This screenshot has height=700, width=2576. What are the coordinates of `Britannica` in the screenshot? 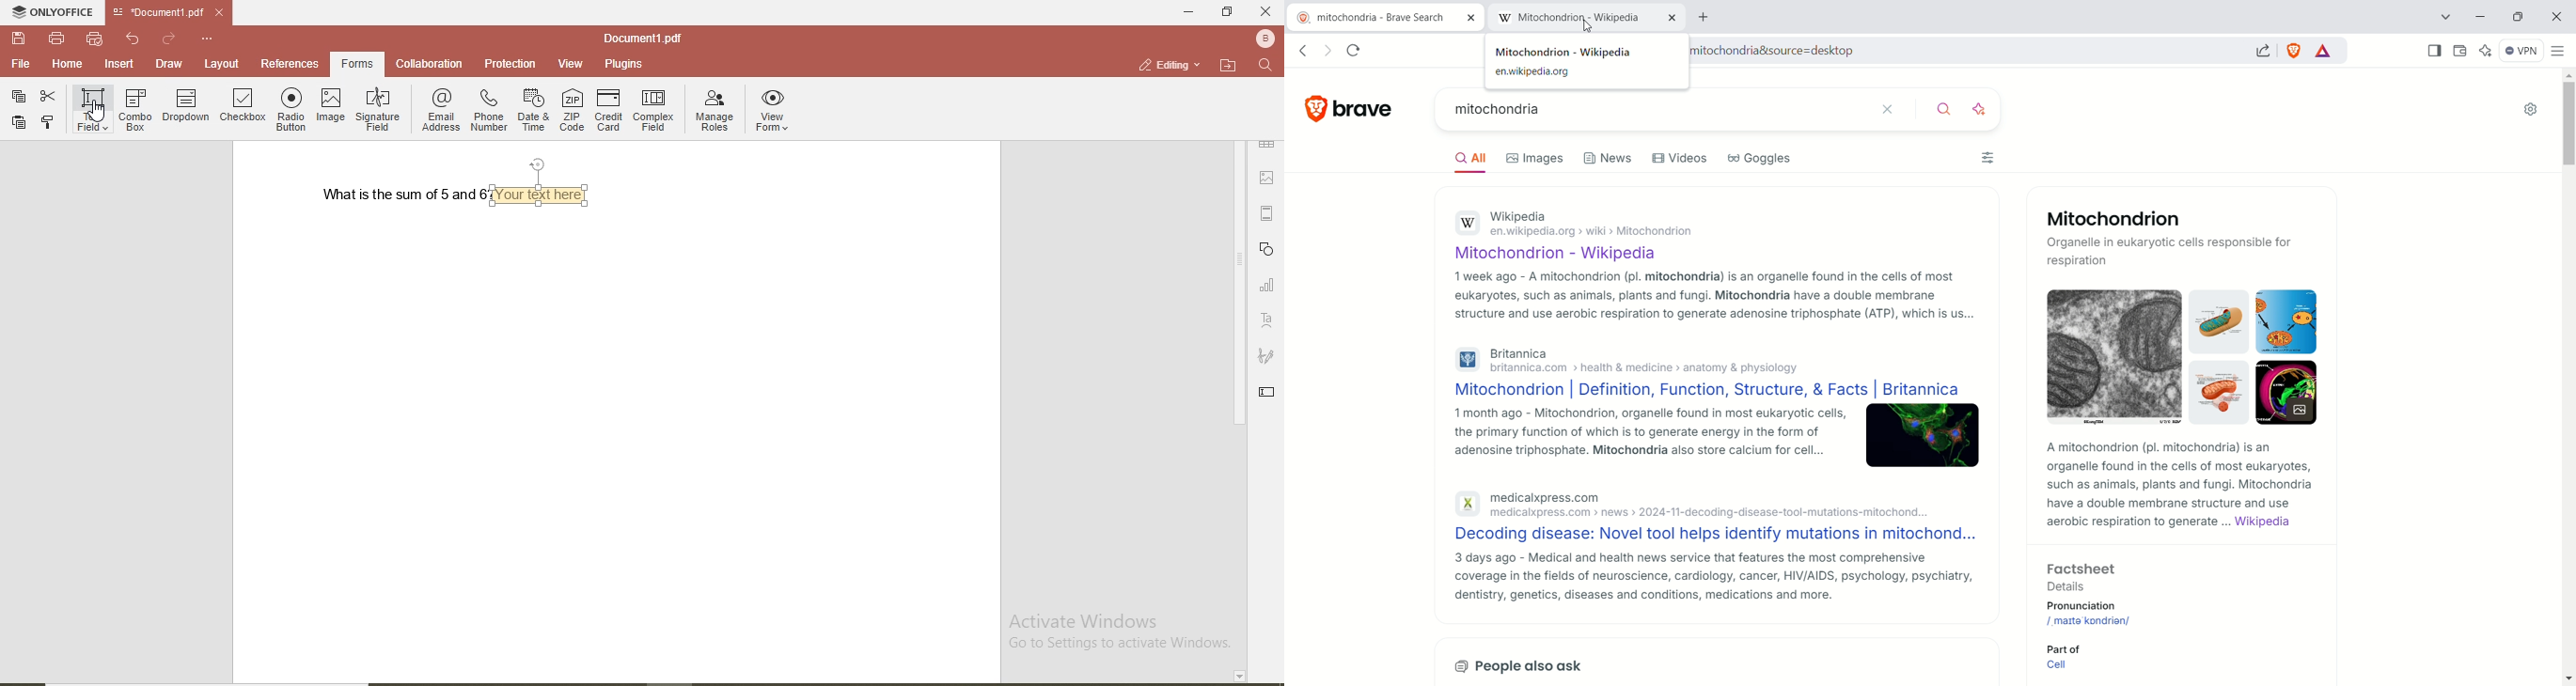 It's located at (1531, 351).